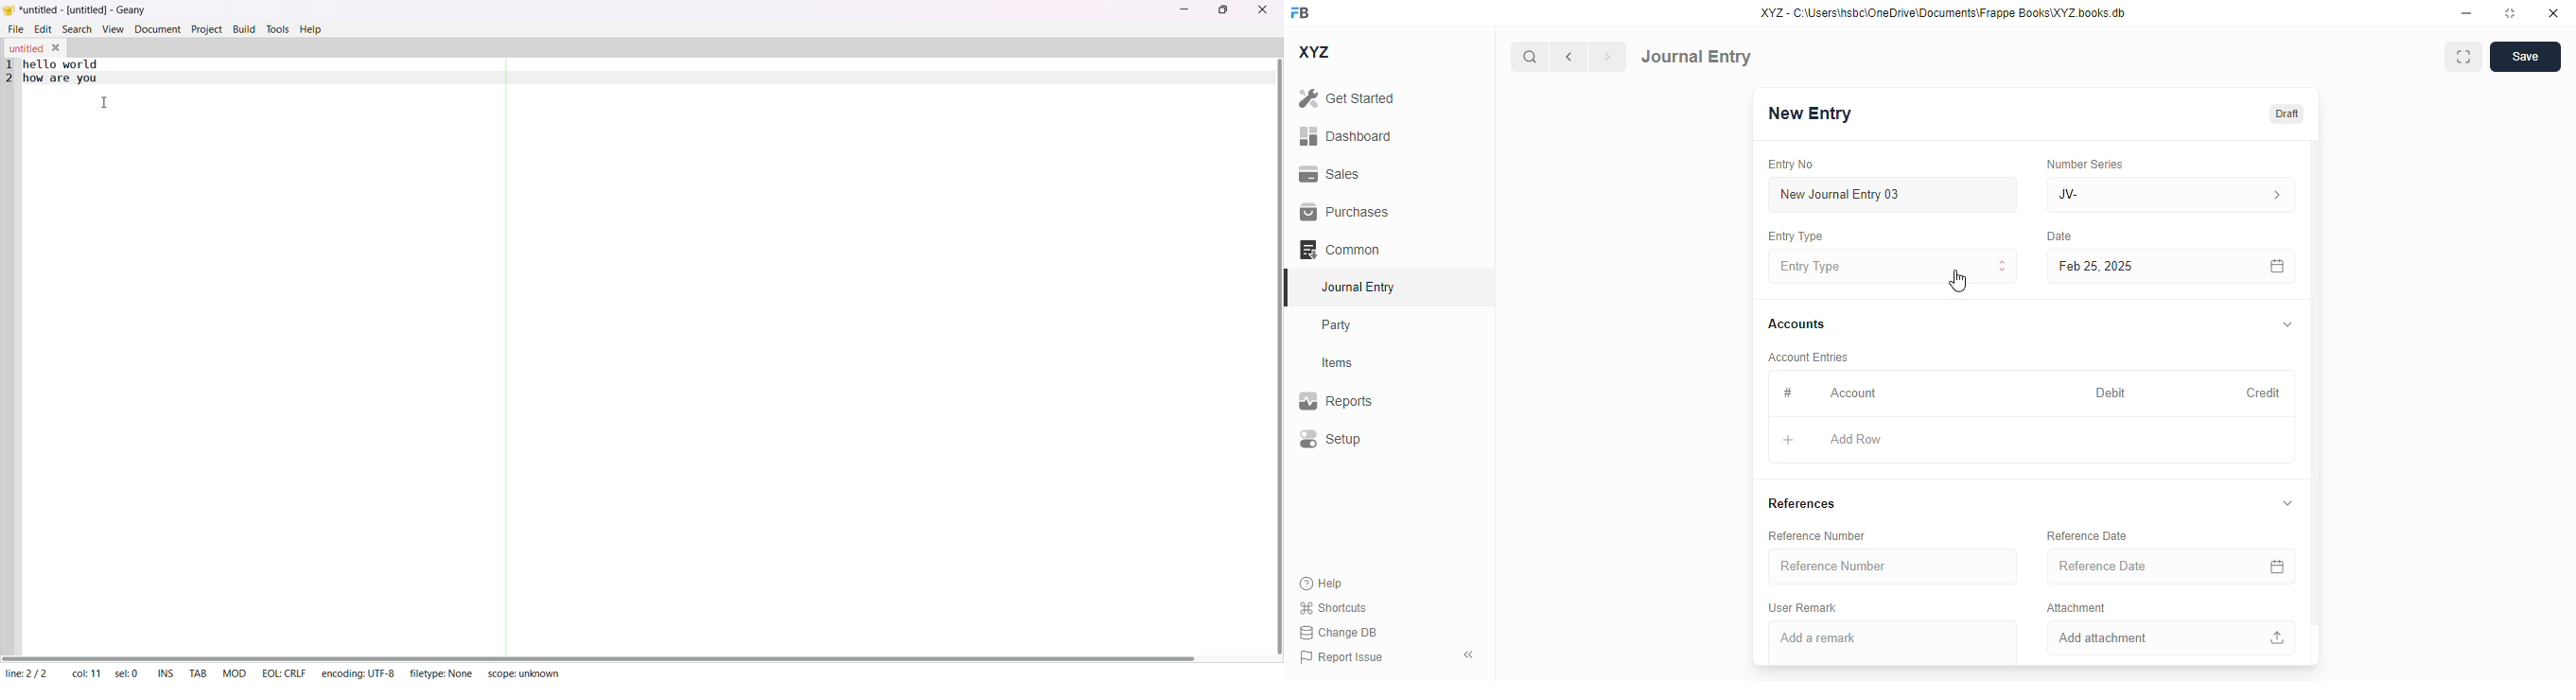  I want to click on accounts, so click(1796, 324).